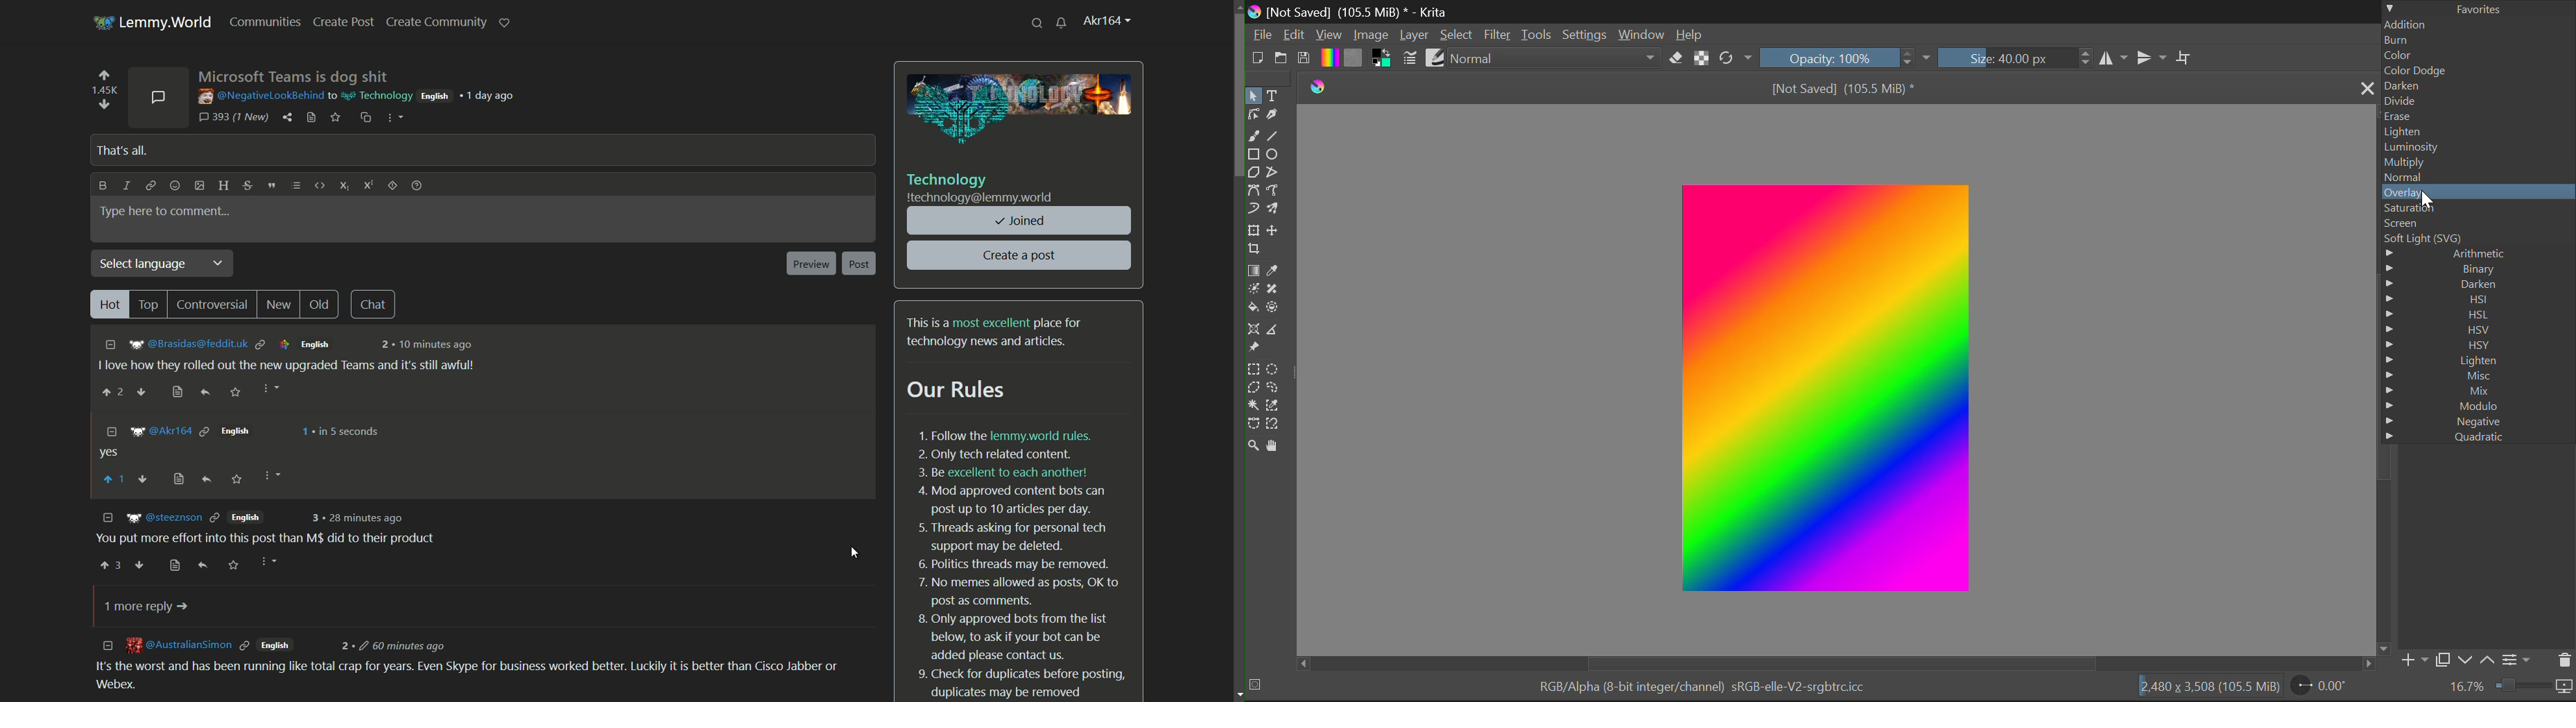  What do you see at coordinates (344, 431) in the screenshot?
I see `in 5 seconds` at bounding box center [344, 431].